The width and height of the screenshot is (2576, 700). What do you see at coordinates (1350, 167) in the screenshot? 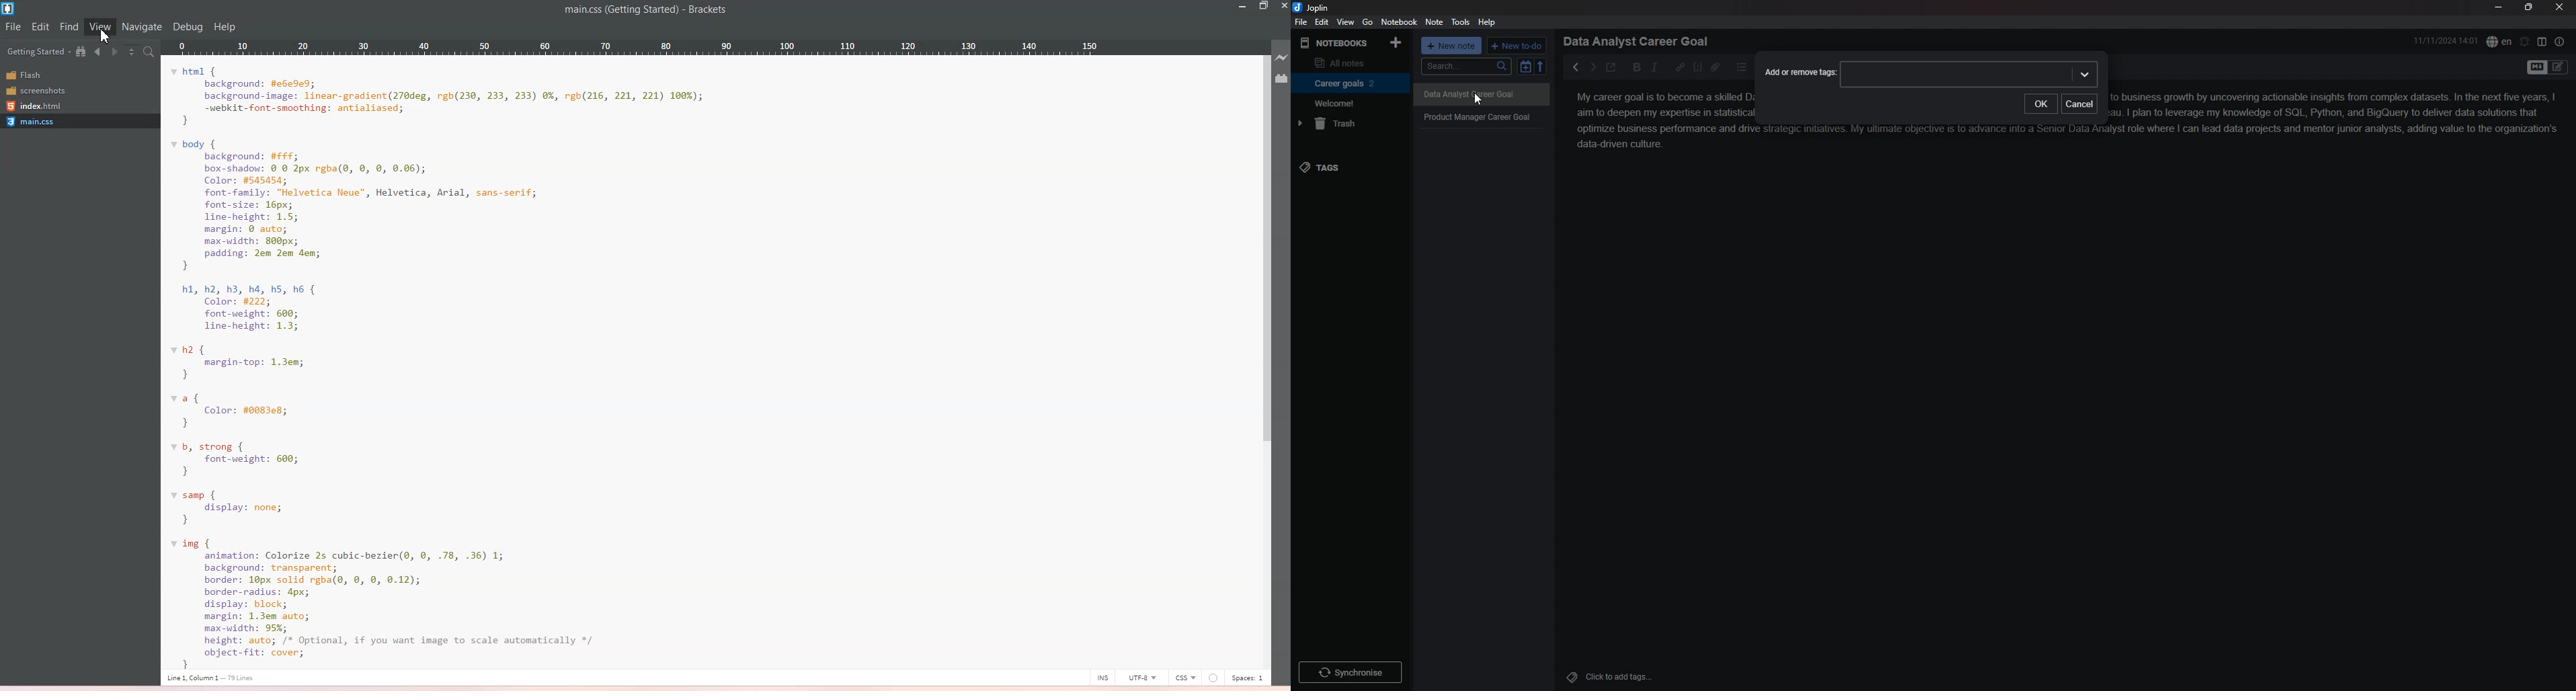
I see `tags` at bounding box center [1350, 167].